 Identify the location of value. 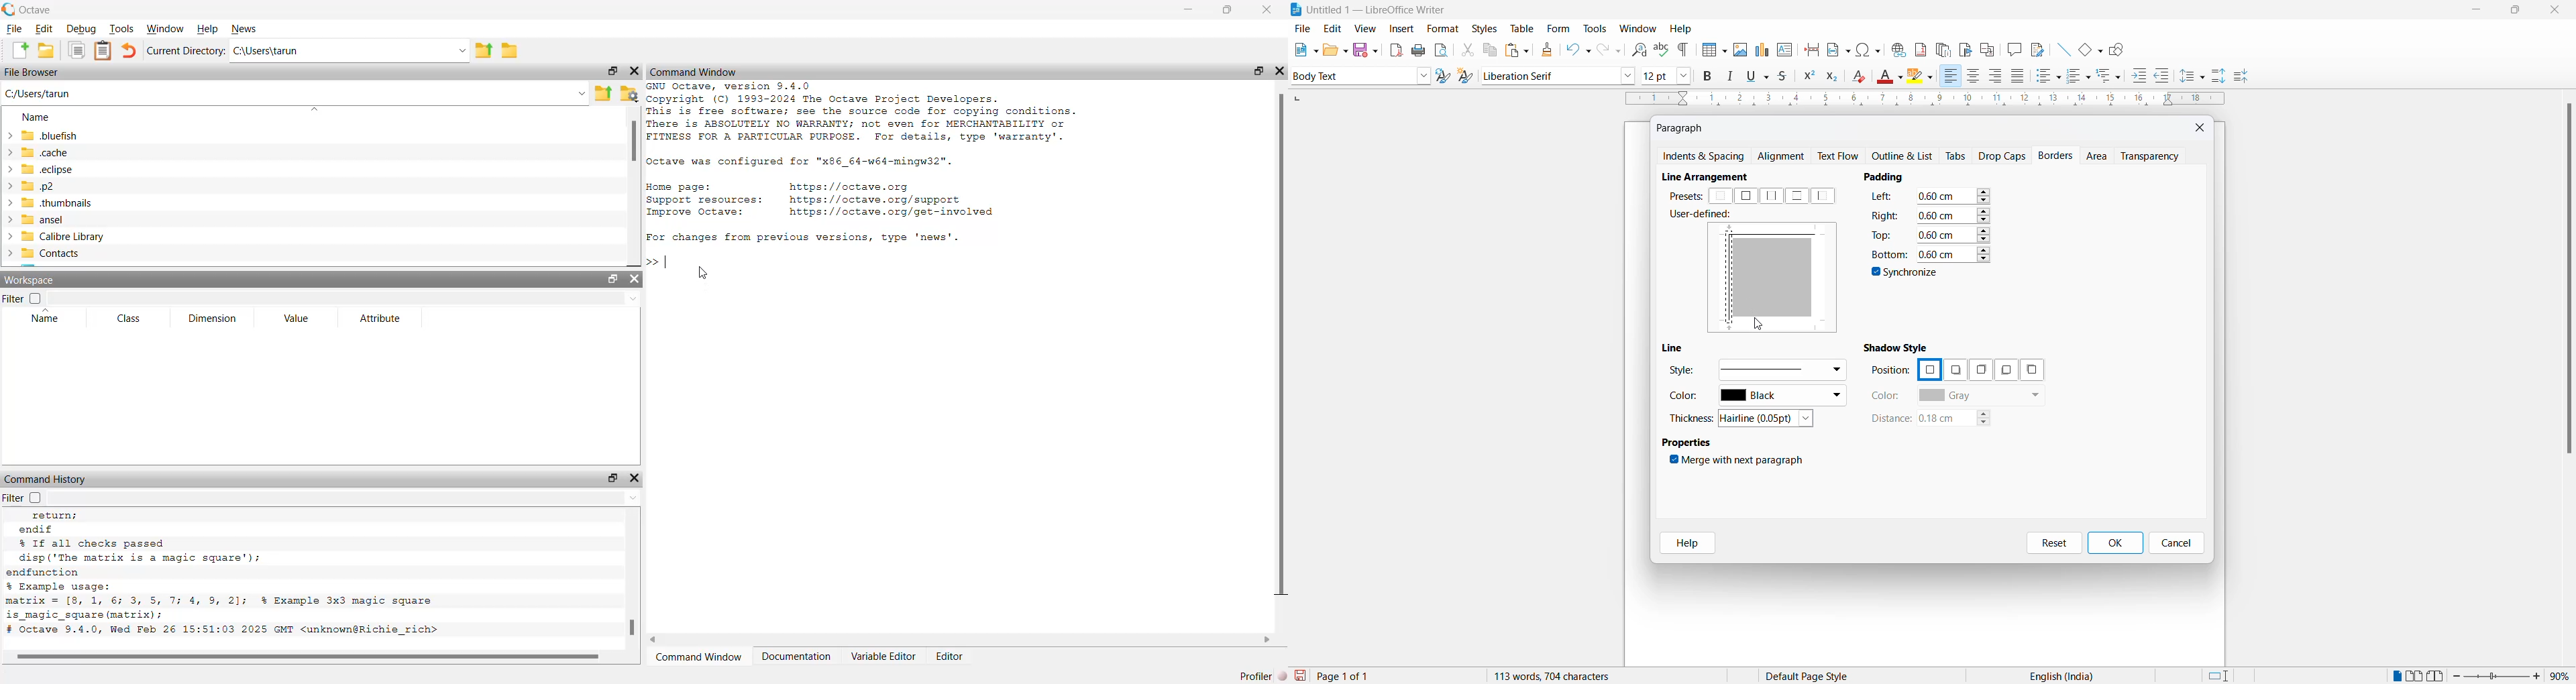
(1953, 253).